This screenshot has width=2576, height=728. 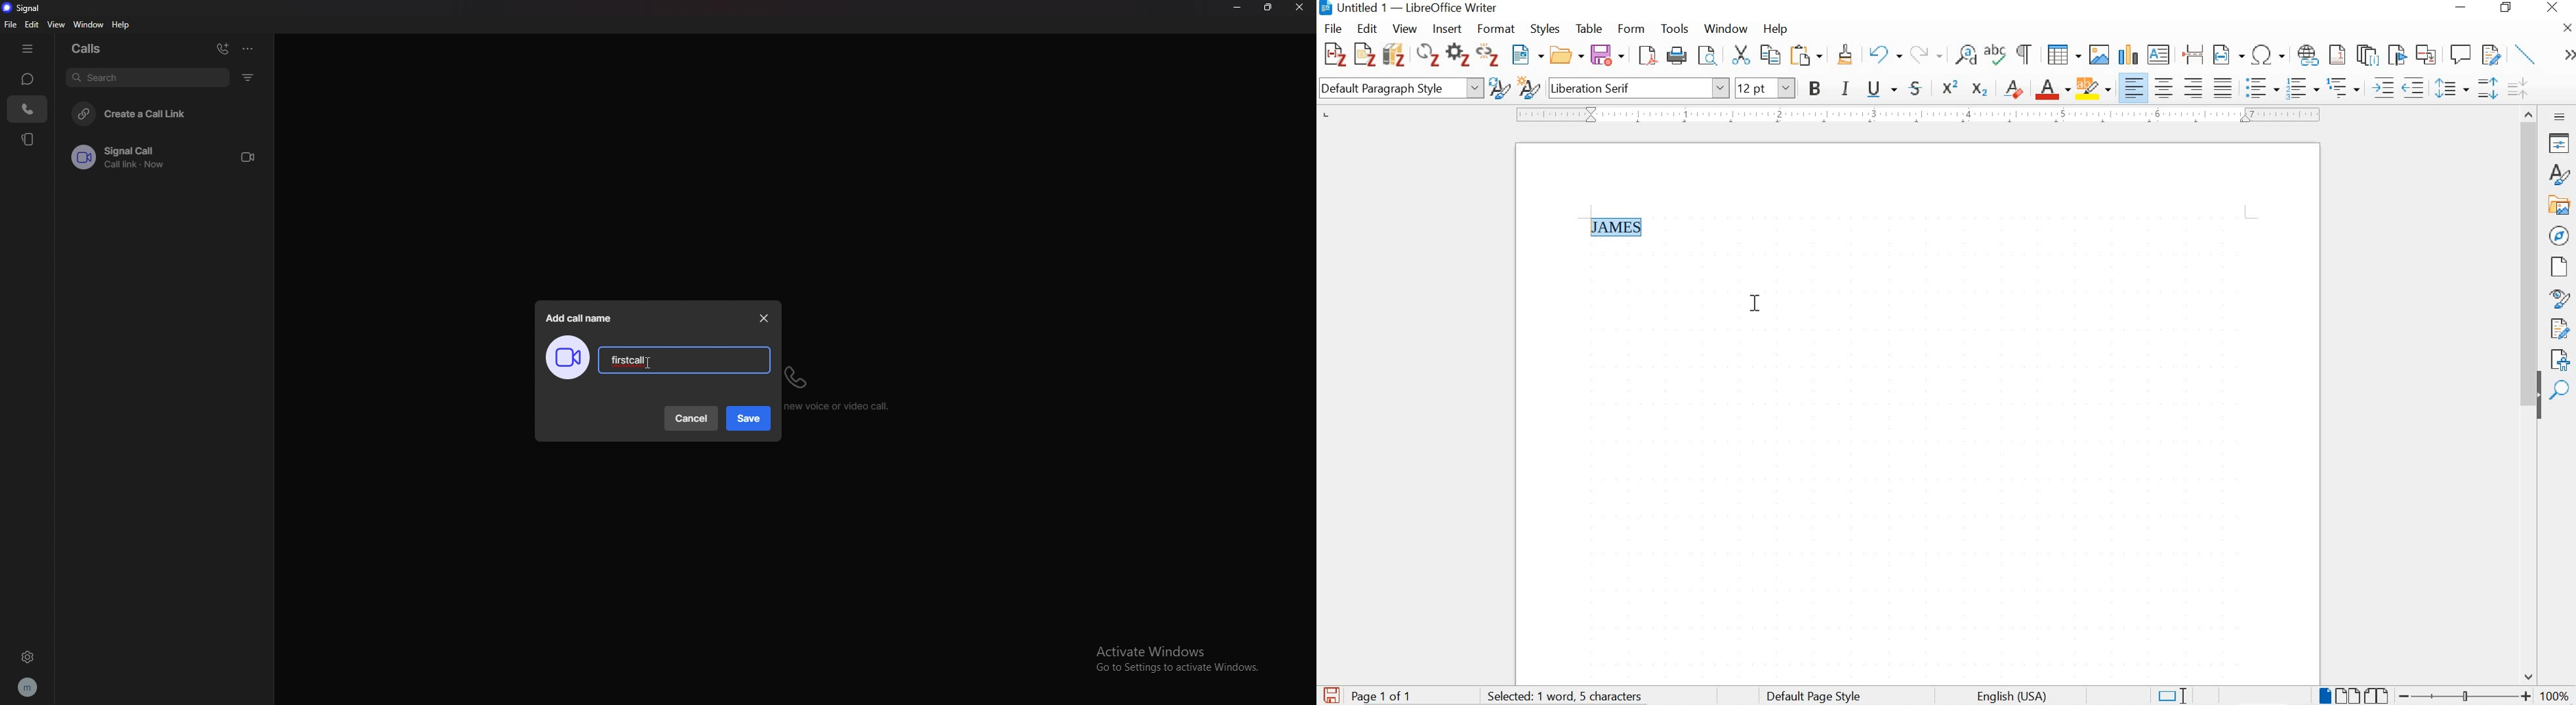 What do you see at coordinates (1567, 56) in the screenshot?
I see `open` at bounding box center [1567, 56].